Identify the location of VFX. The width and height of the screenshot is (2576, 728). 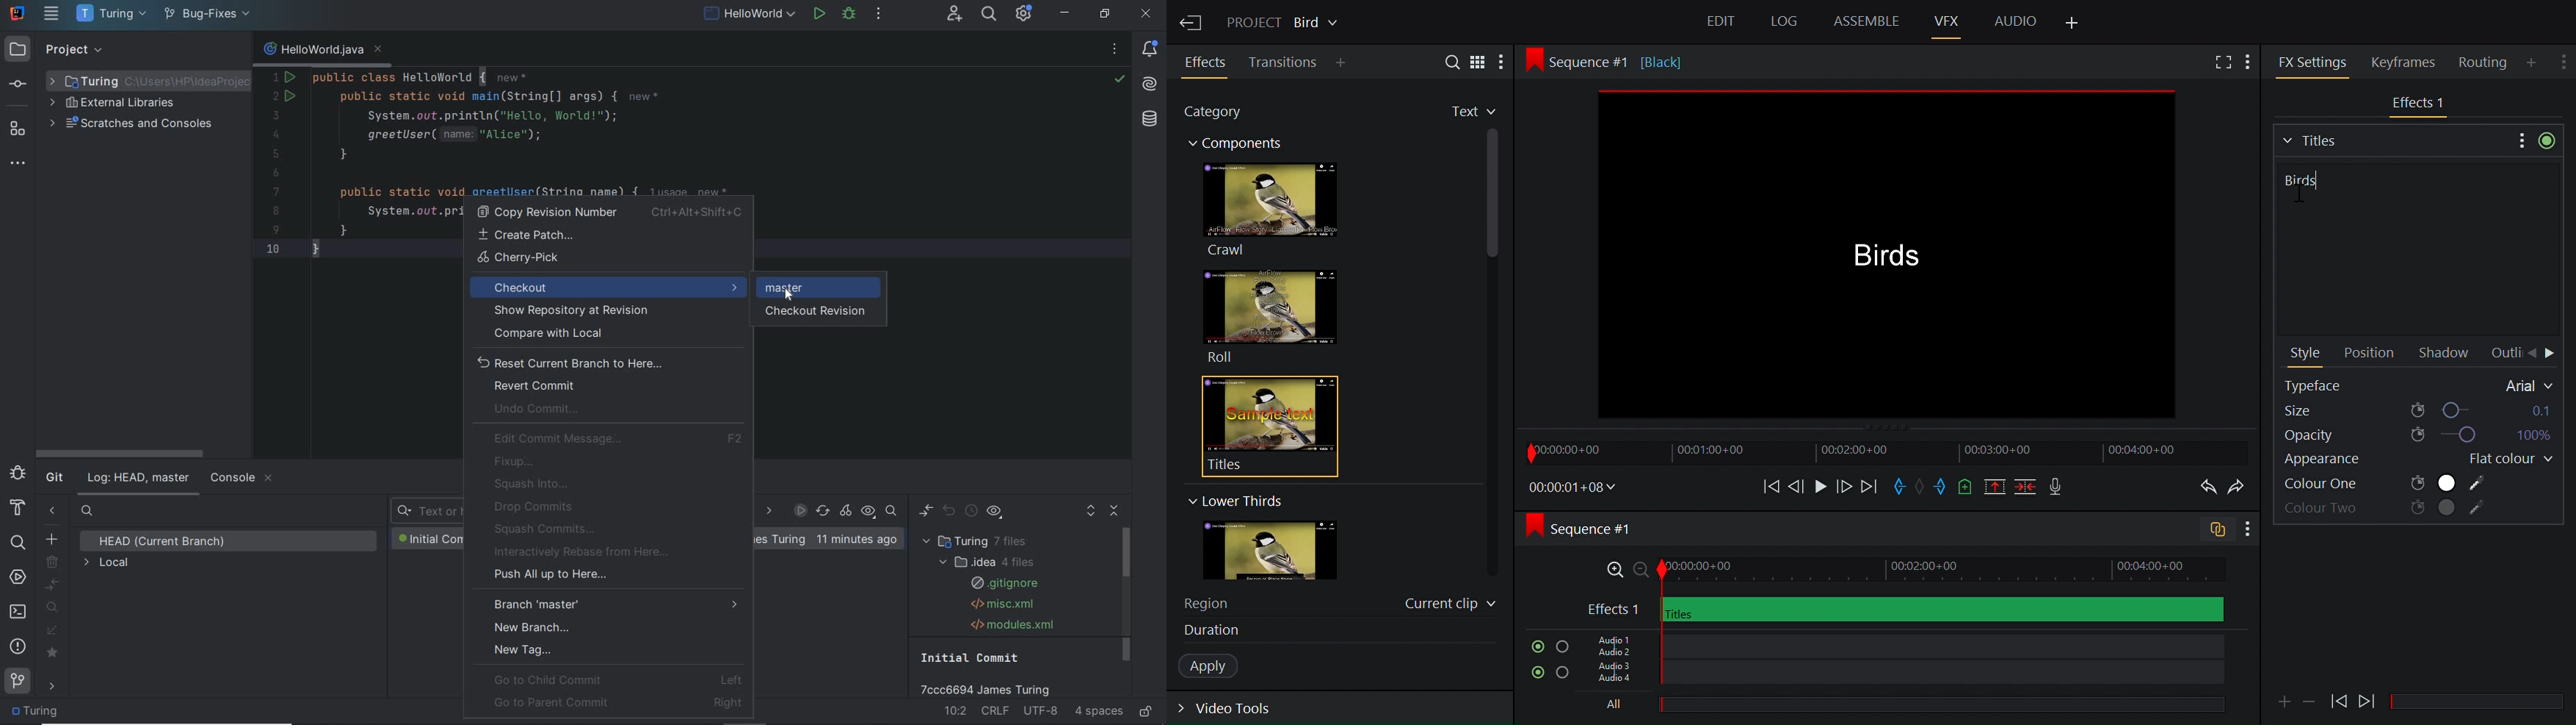
(1948, 21).